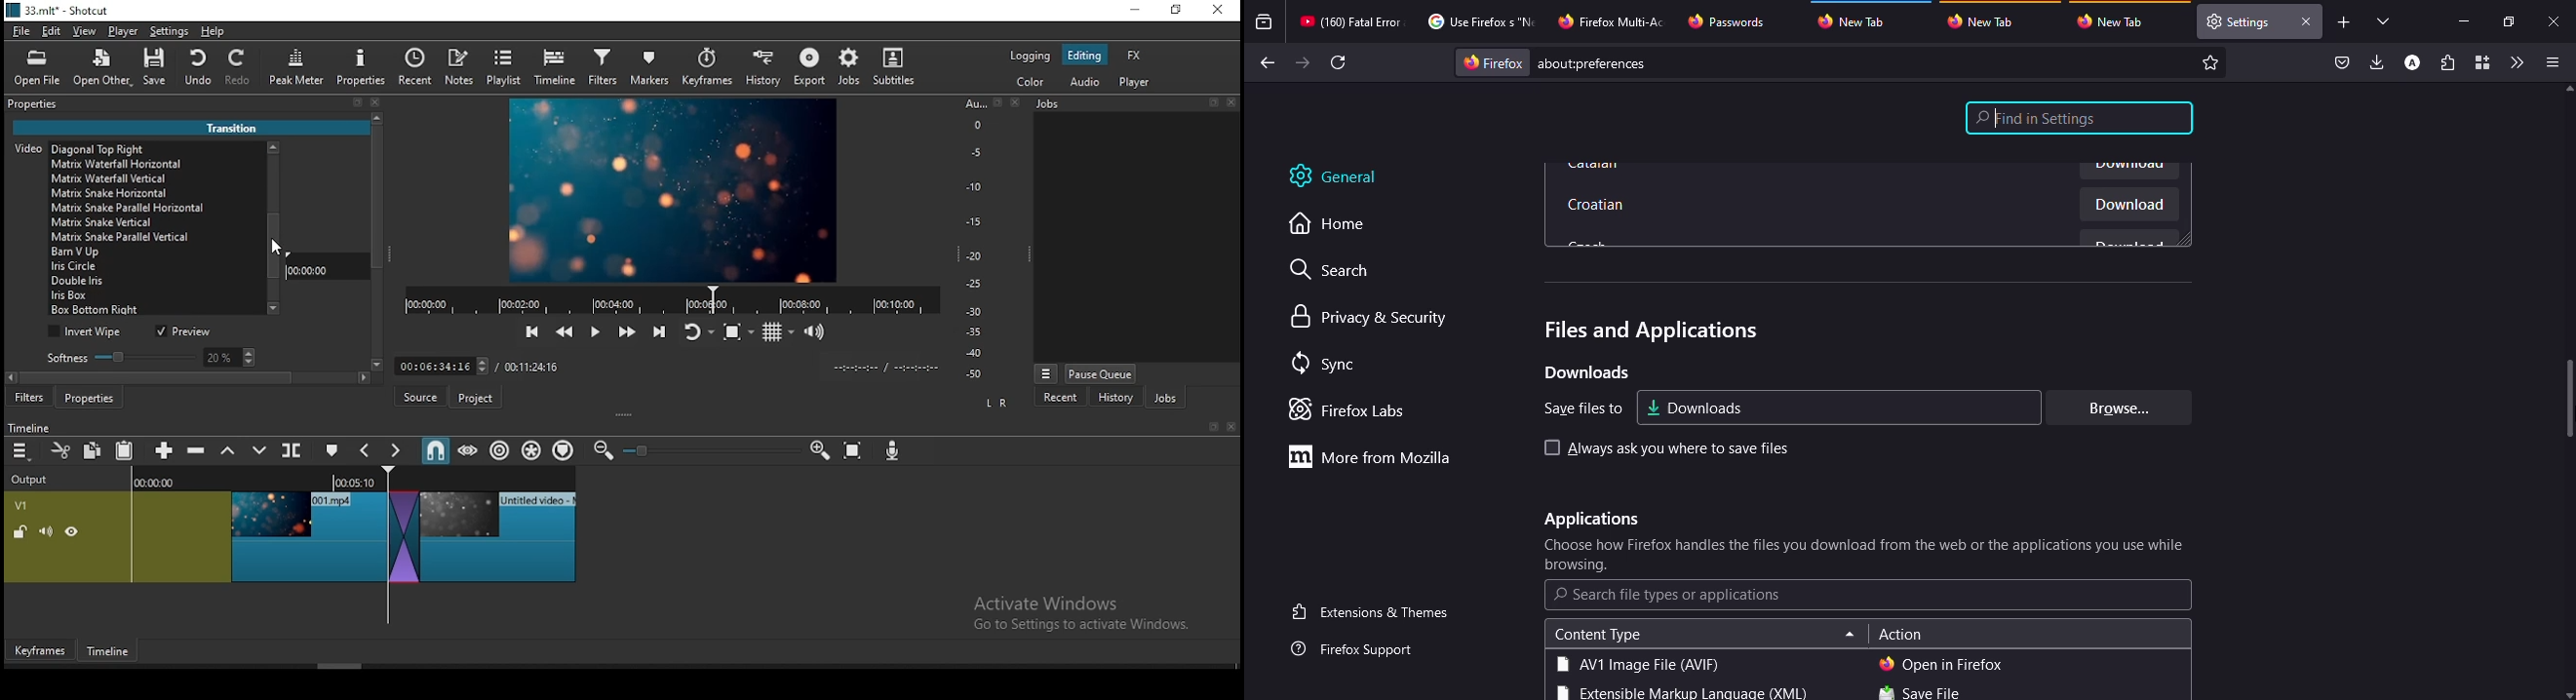 This screenshot has height=700, width=2576. I want to click on history, so click(760, 69).